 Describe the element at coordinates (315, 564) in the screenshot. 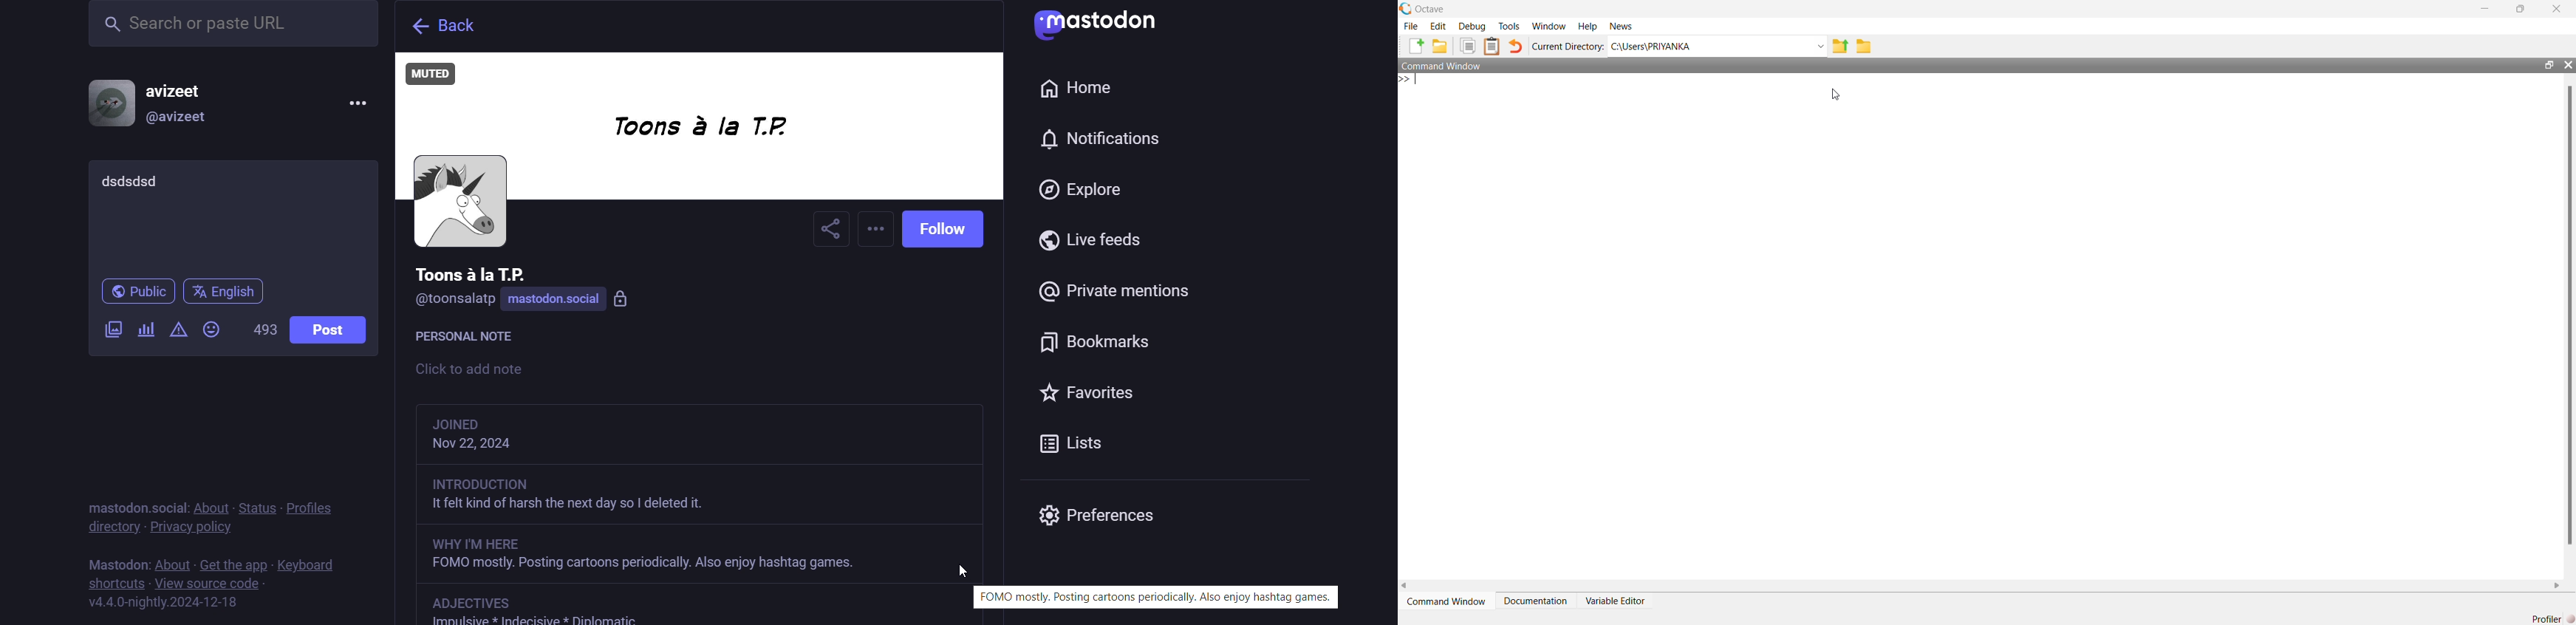

I see `keyboard` at that location.